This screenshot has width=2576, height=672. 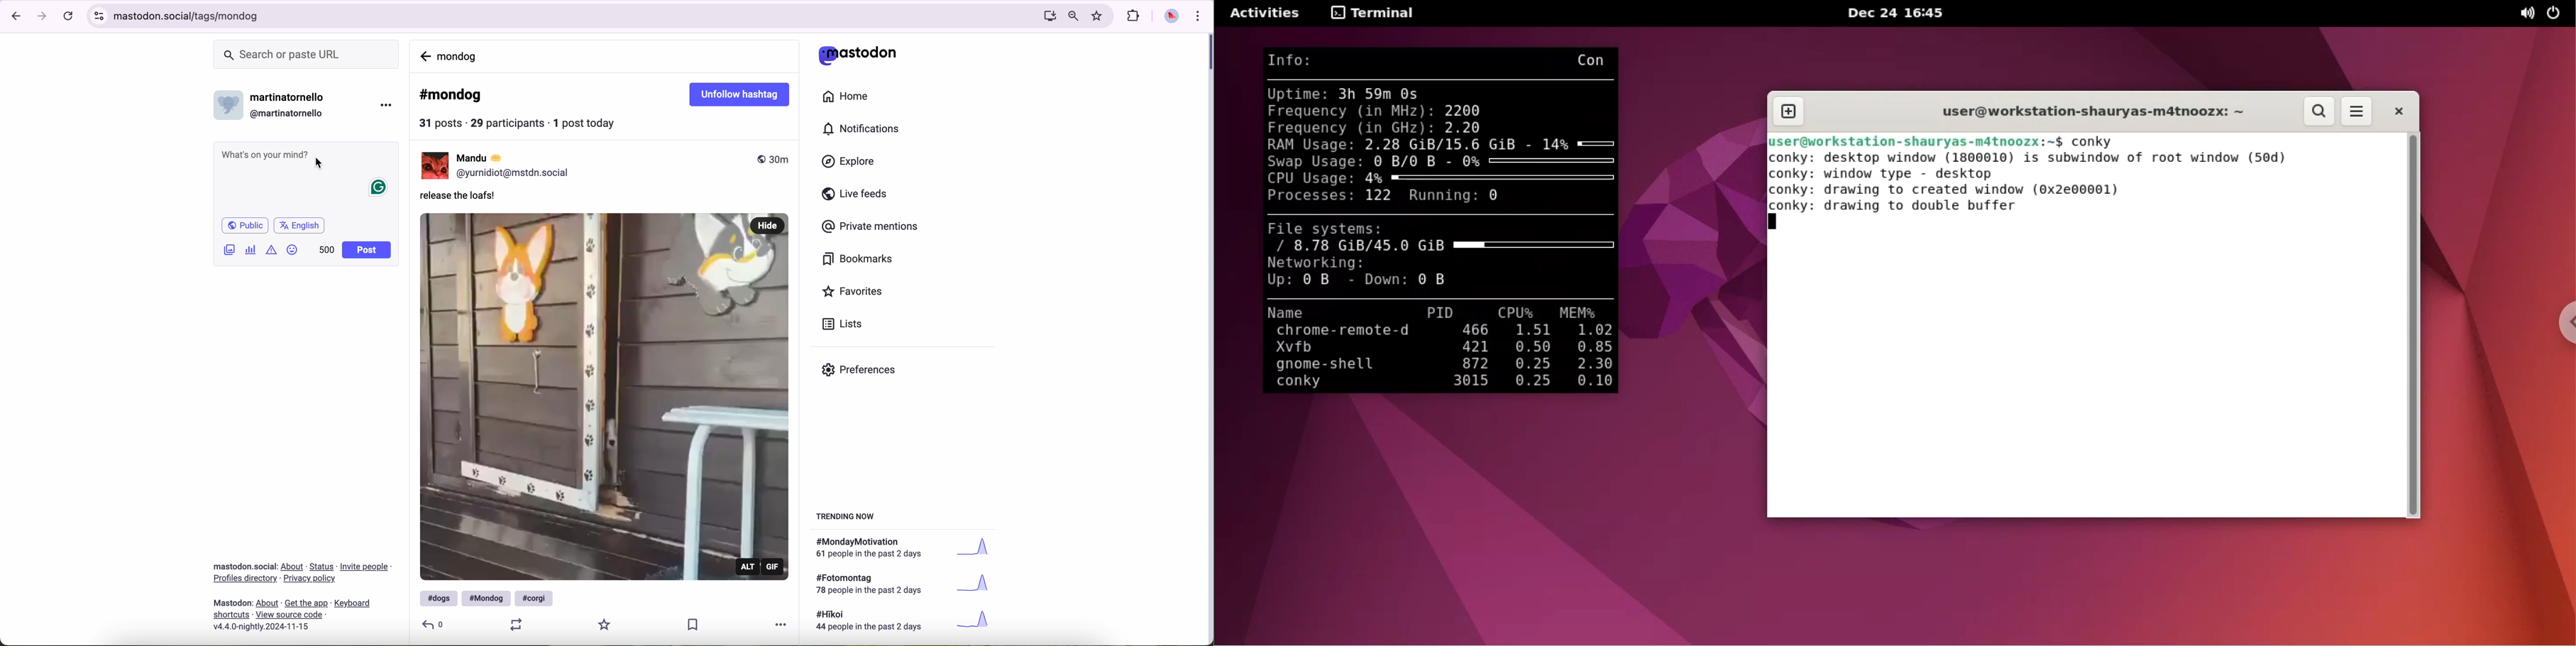 I want to click on version, so click(x=261, y=627).